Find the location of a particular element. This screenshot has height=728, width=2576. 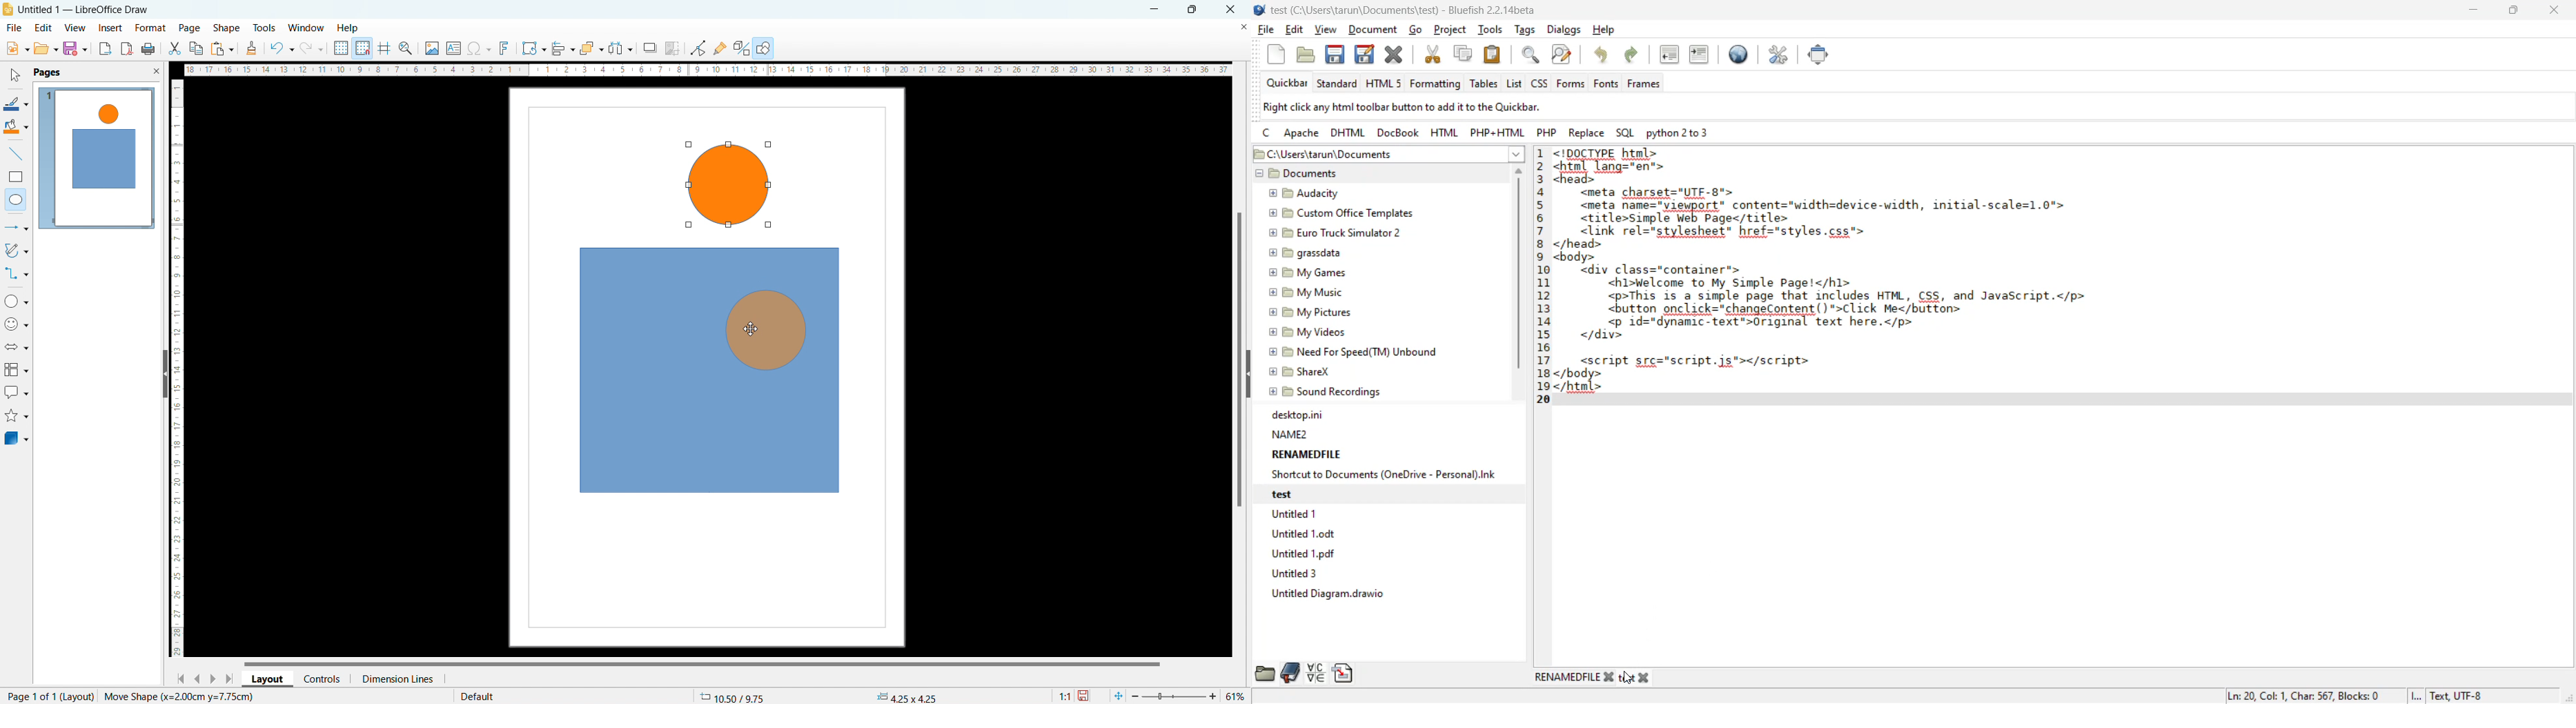

transformations is located at coordinates (533, 48).